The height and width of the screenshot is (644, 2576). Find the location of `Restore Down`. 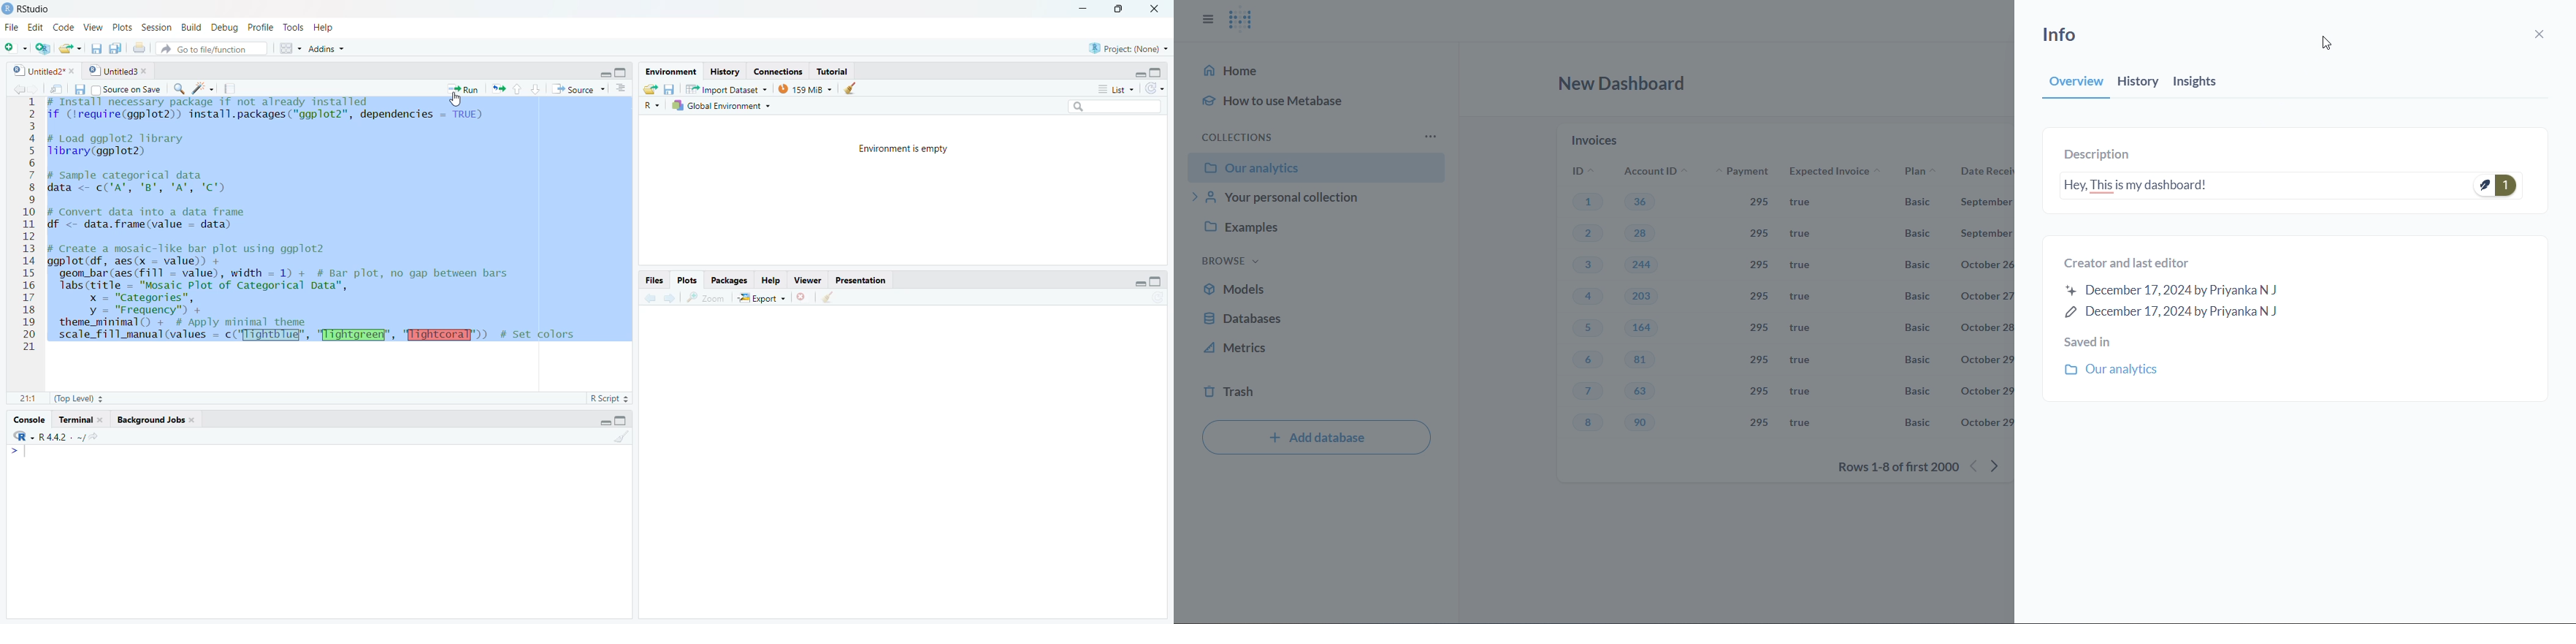

Restore Down is located at coordinates (1125, 9).